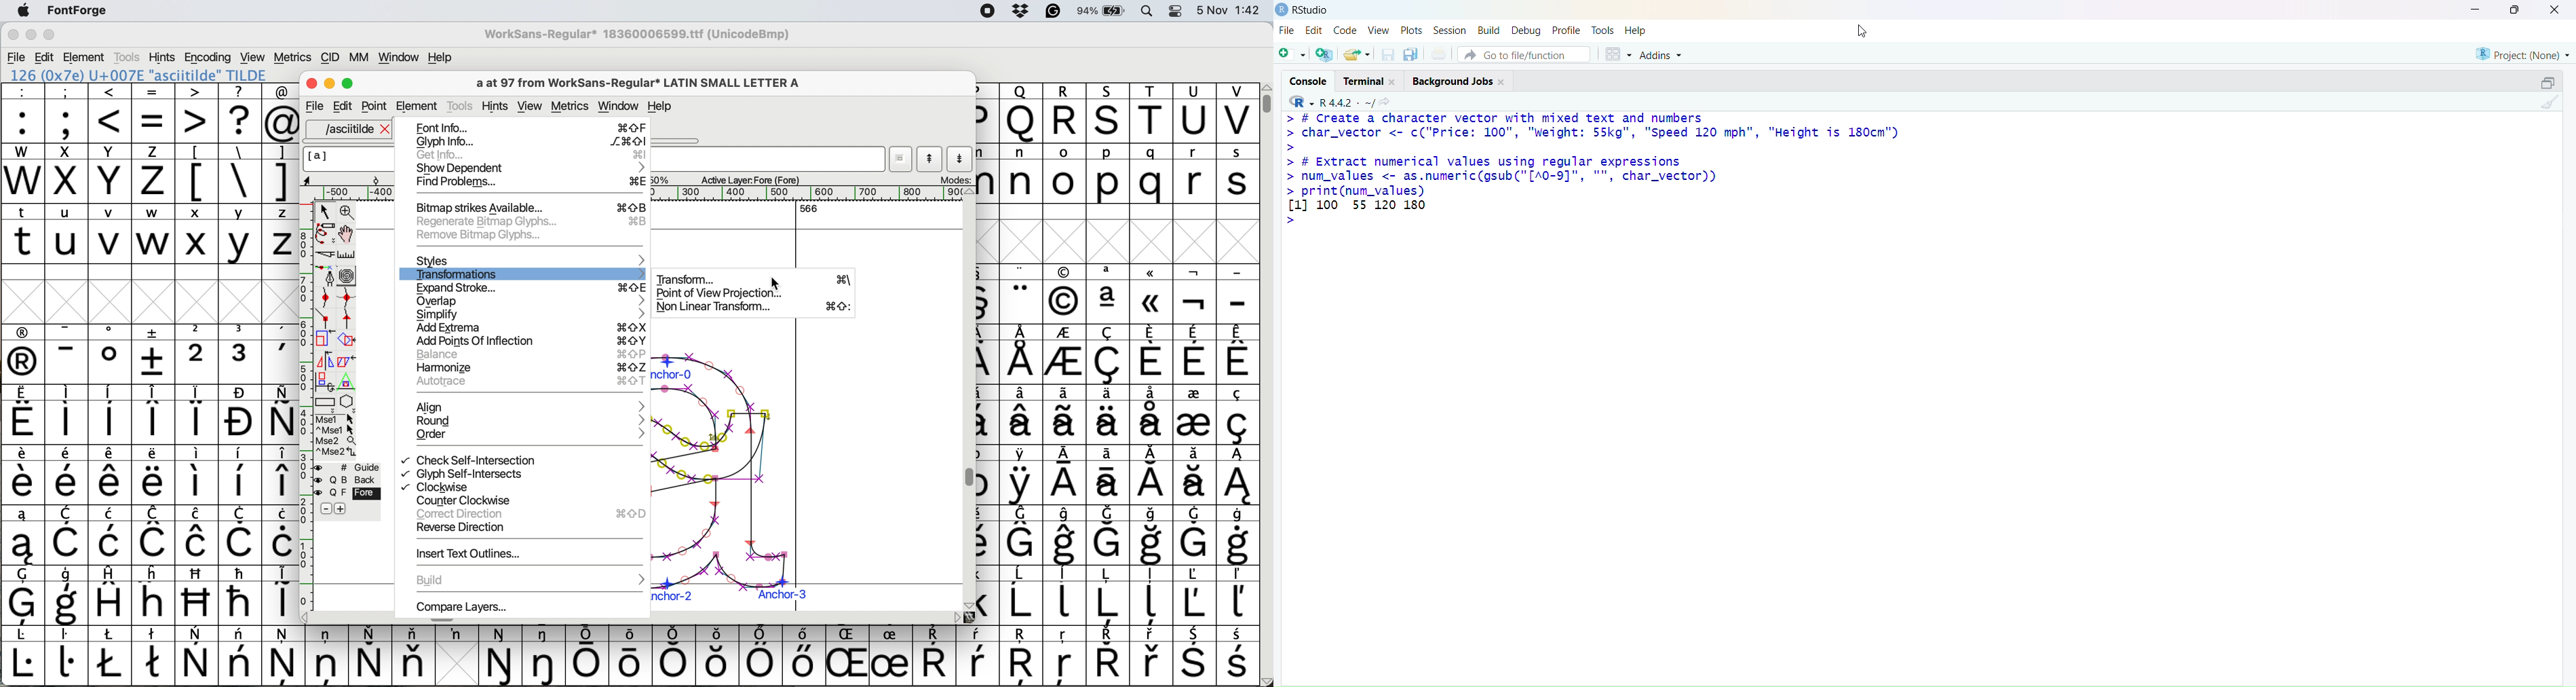 Image resolution: width=2576 pixels, height=700 pixels. I want to click on symbol, so click(198, 656).